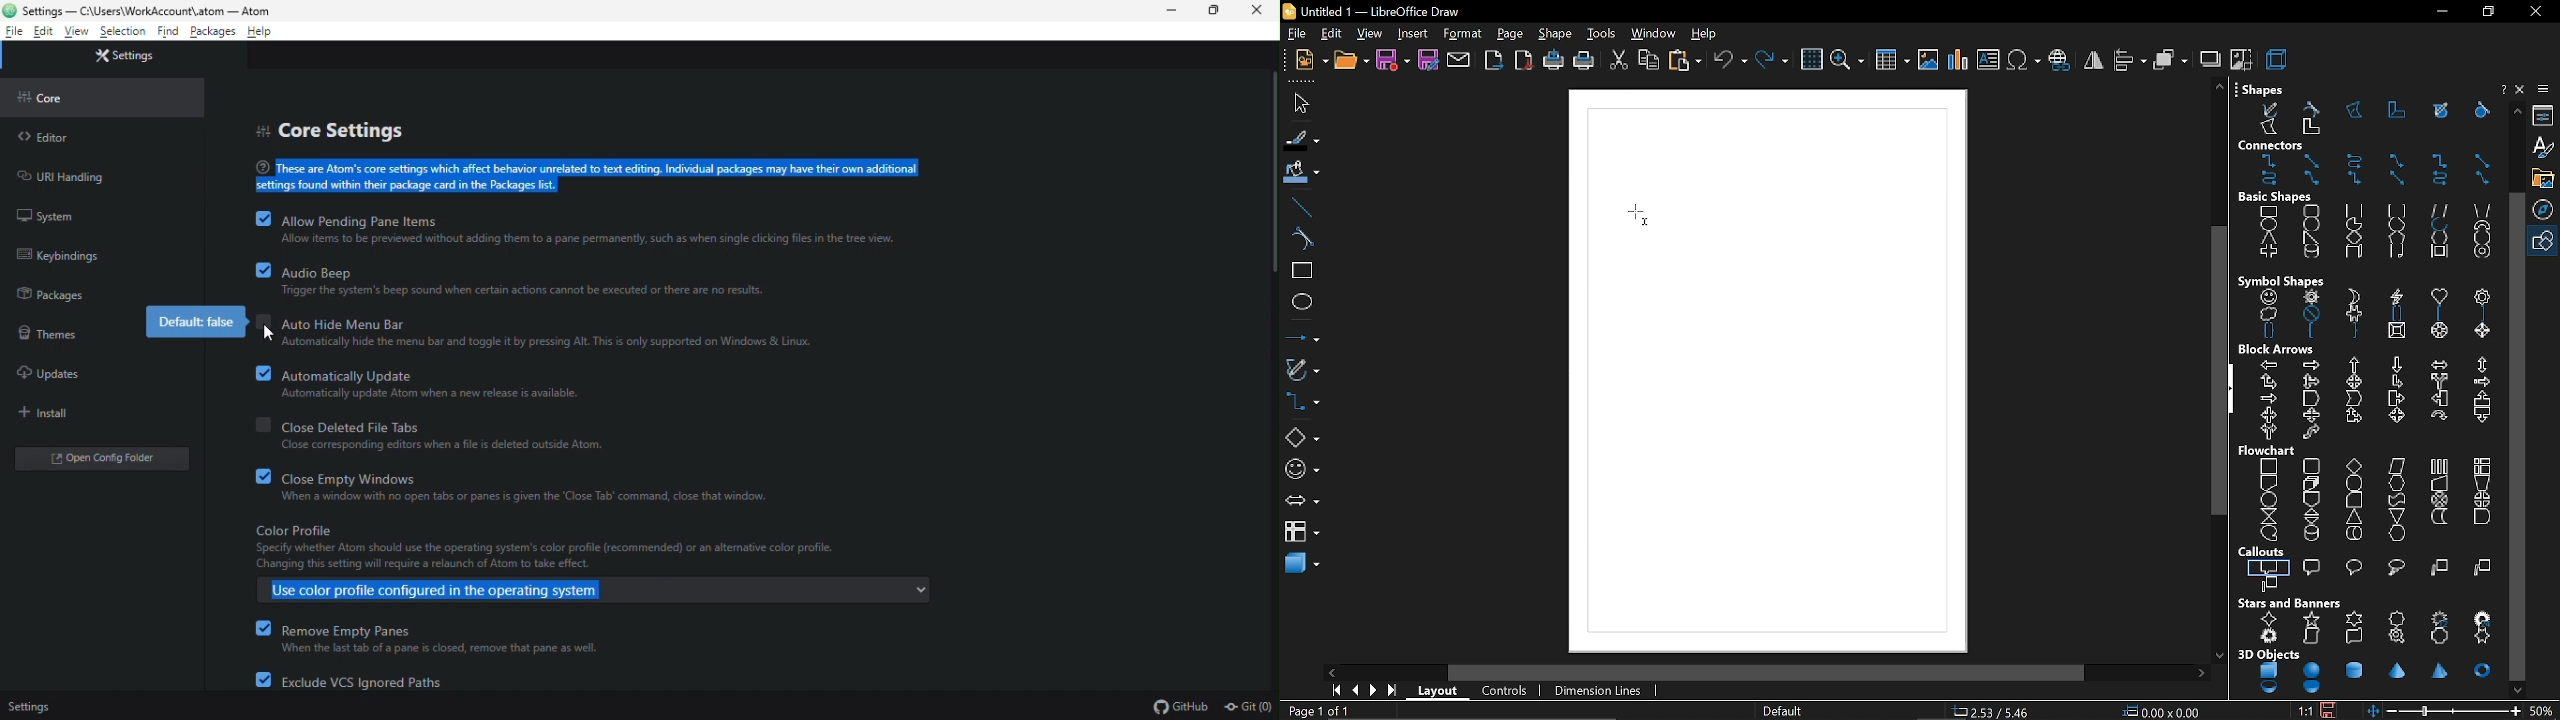 Image resolution: width=2576 pixels, height=728 pixels. What do you see at coordinates (1394, 62) in the screenshot?
I see `save` at bounding box center [1394, 62].